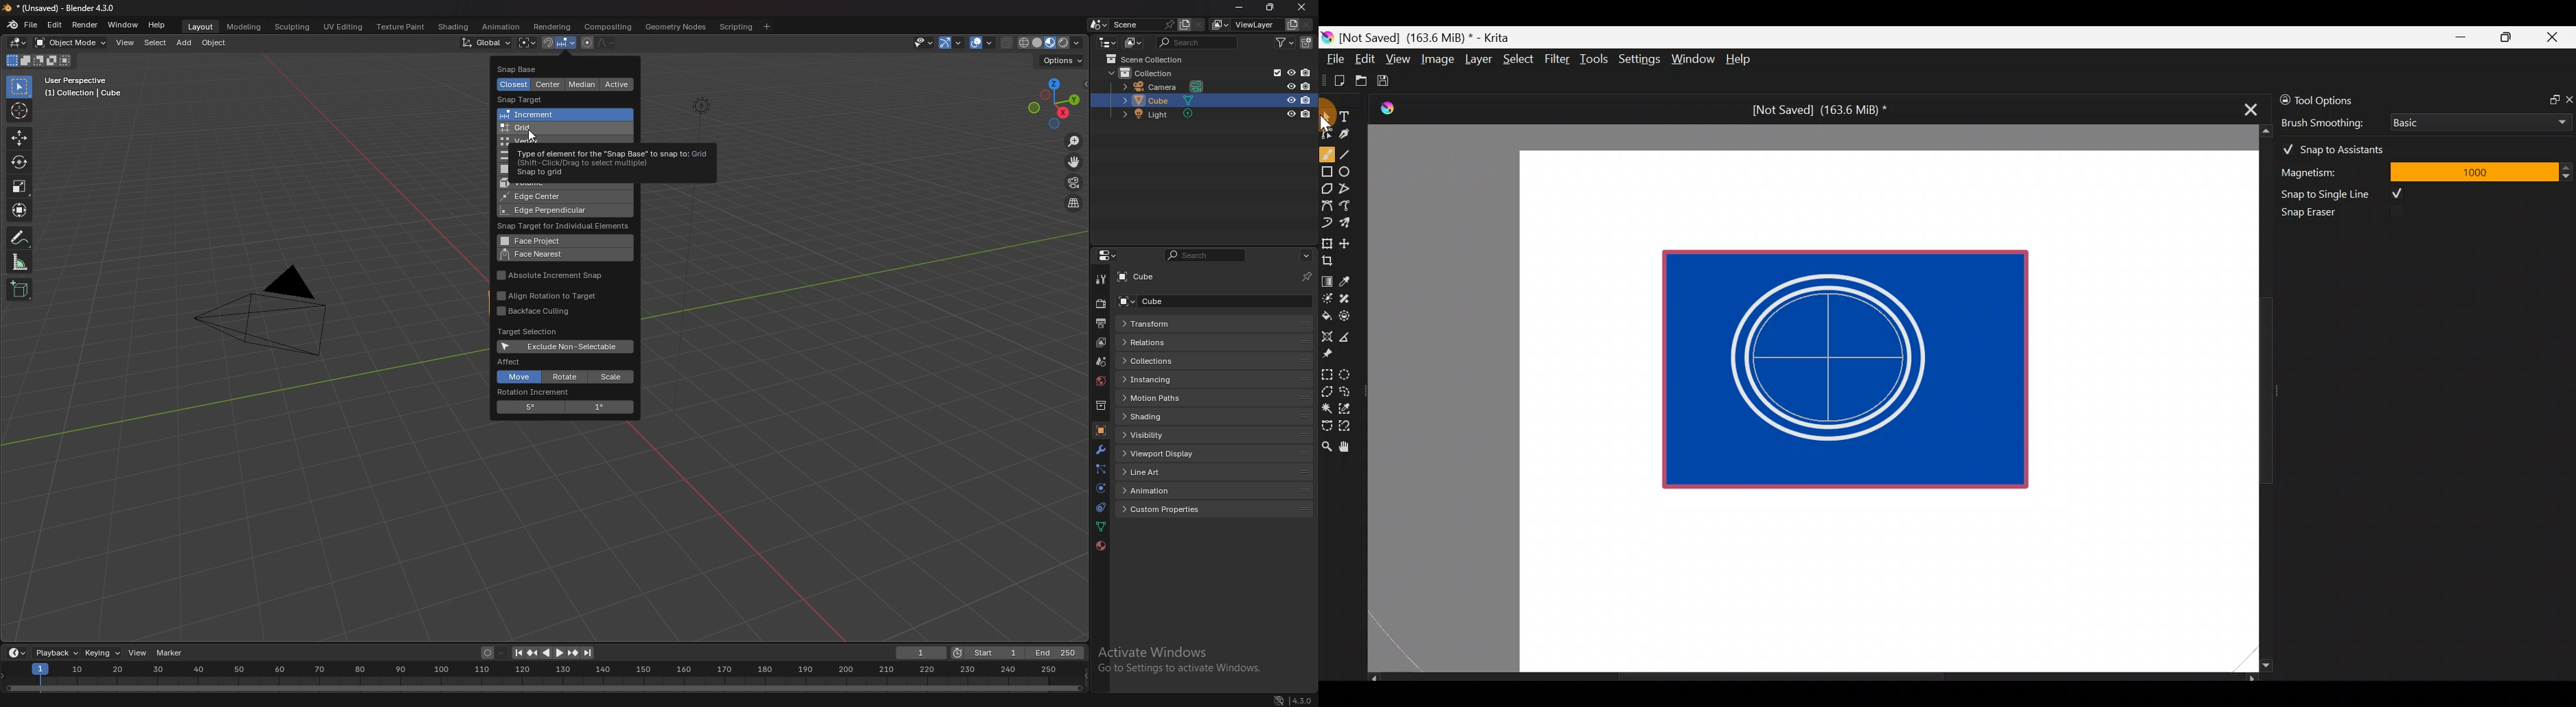 The width and height of the screenshot is (2576, 728). What do you see at coordinates (2568, 99) in the screenshot?
I see `Close docker` at bounding box center [2568, 99].